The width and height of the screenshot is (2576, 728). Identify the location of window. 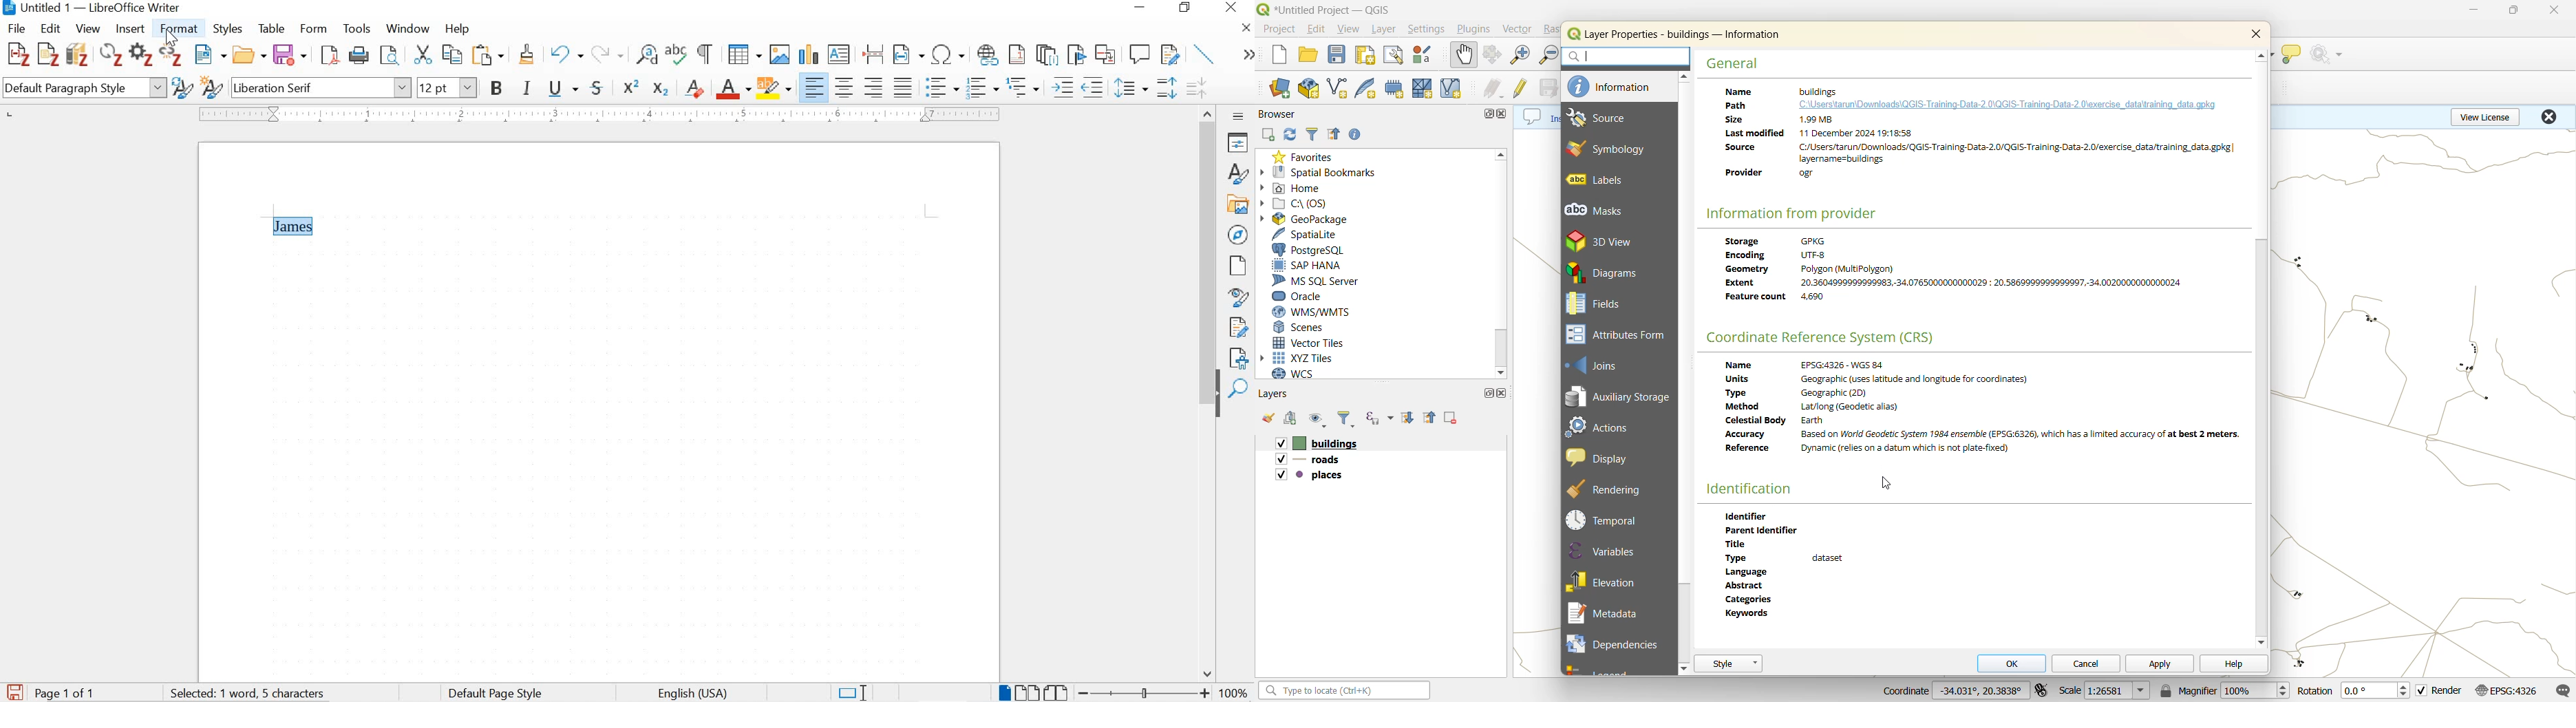
(407, 30).